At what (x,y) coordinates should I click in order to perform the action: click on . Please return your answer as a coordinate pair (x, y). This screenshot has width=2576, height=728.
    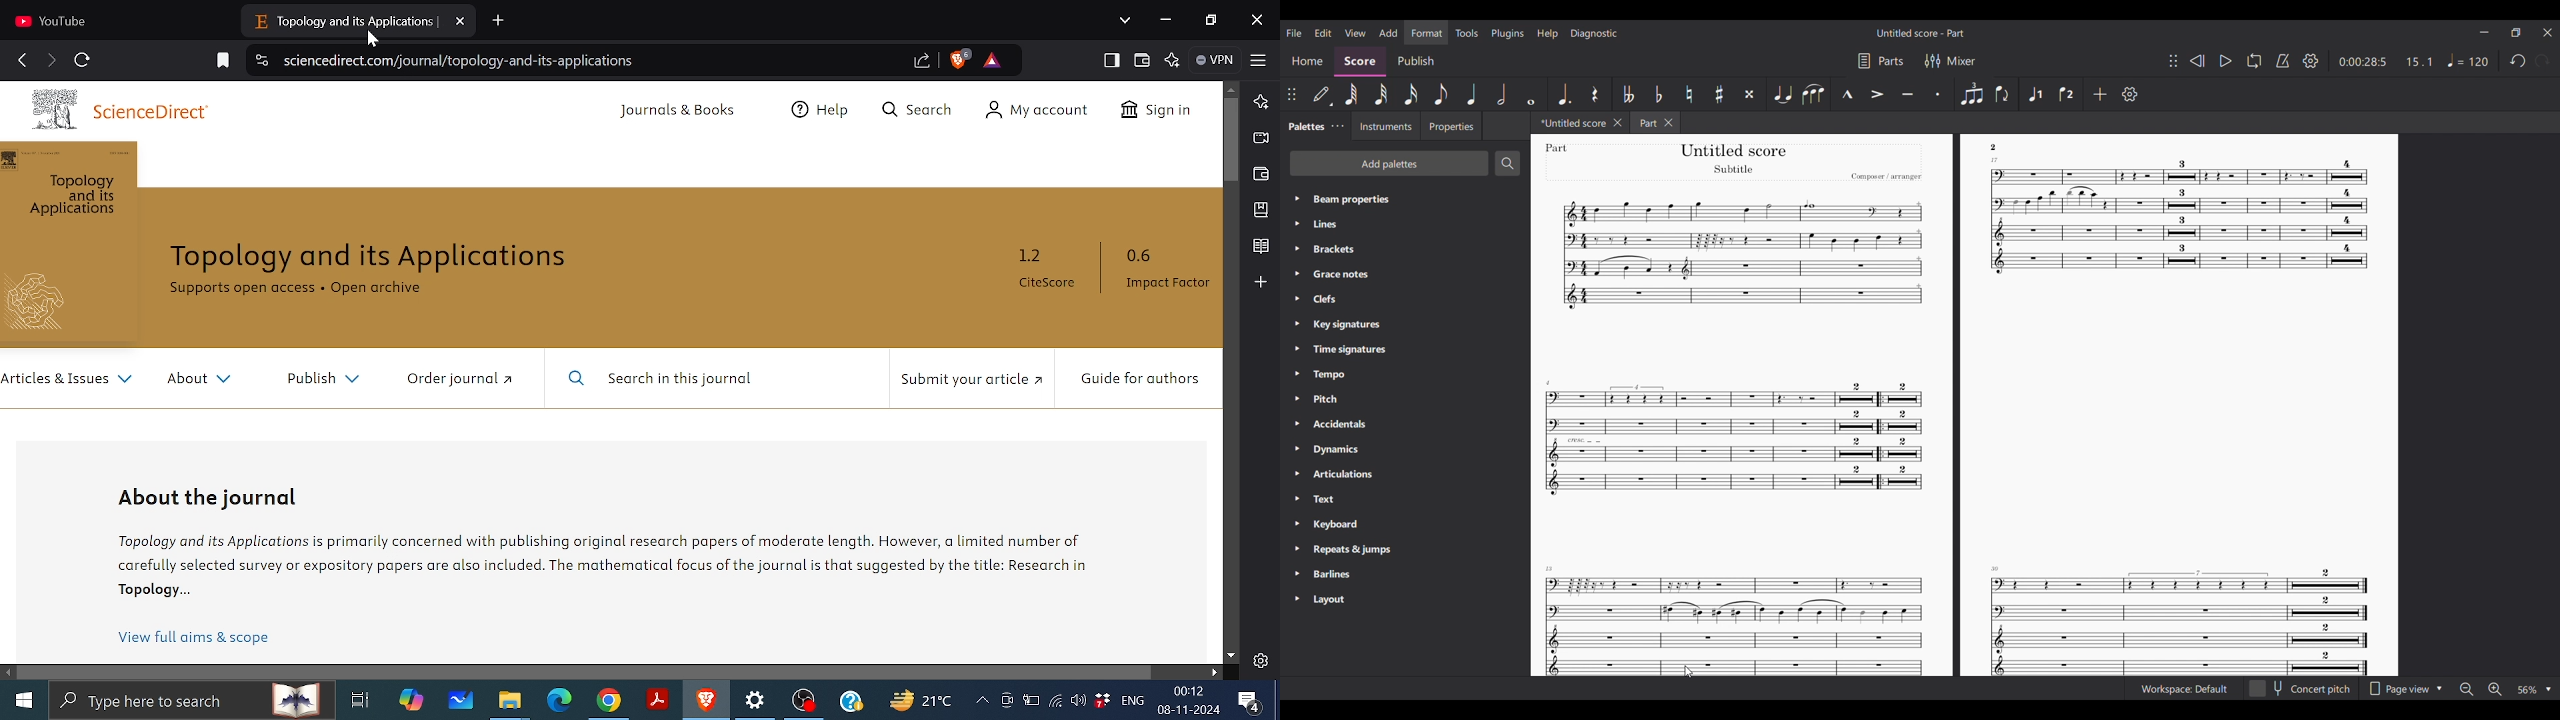
    Looking at the image, I should click on (1889, 174).